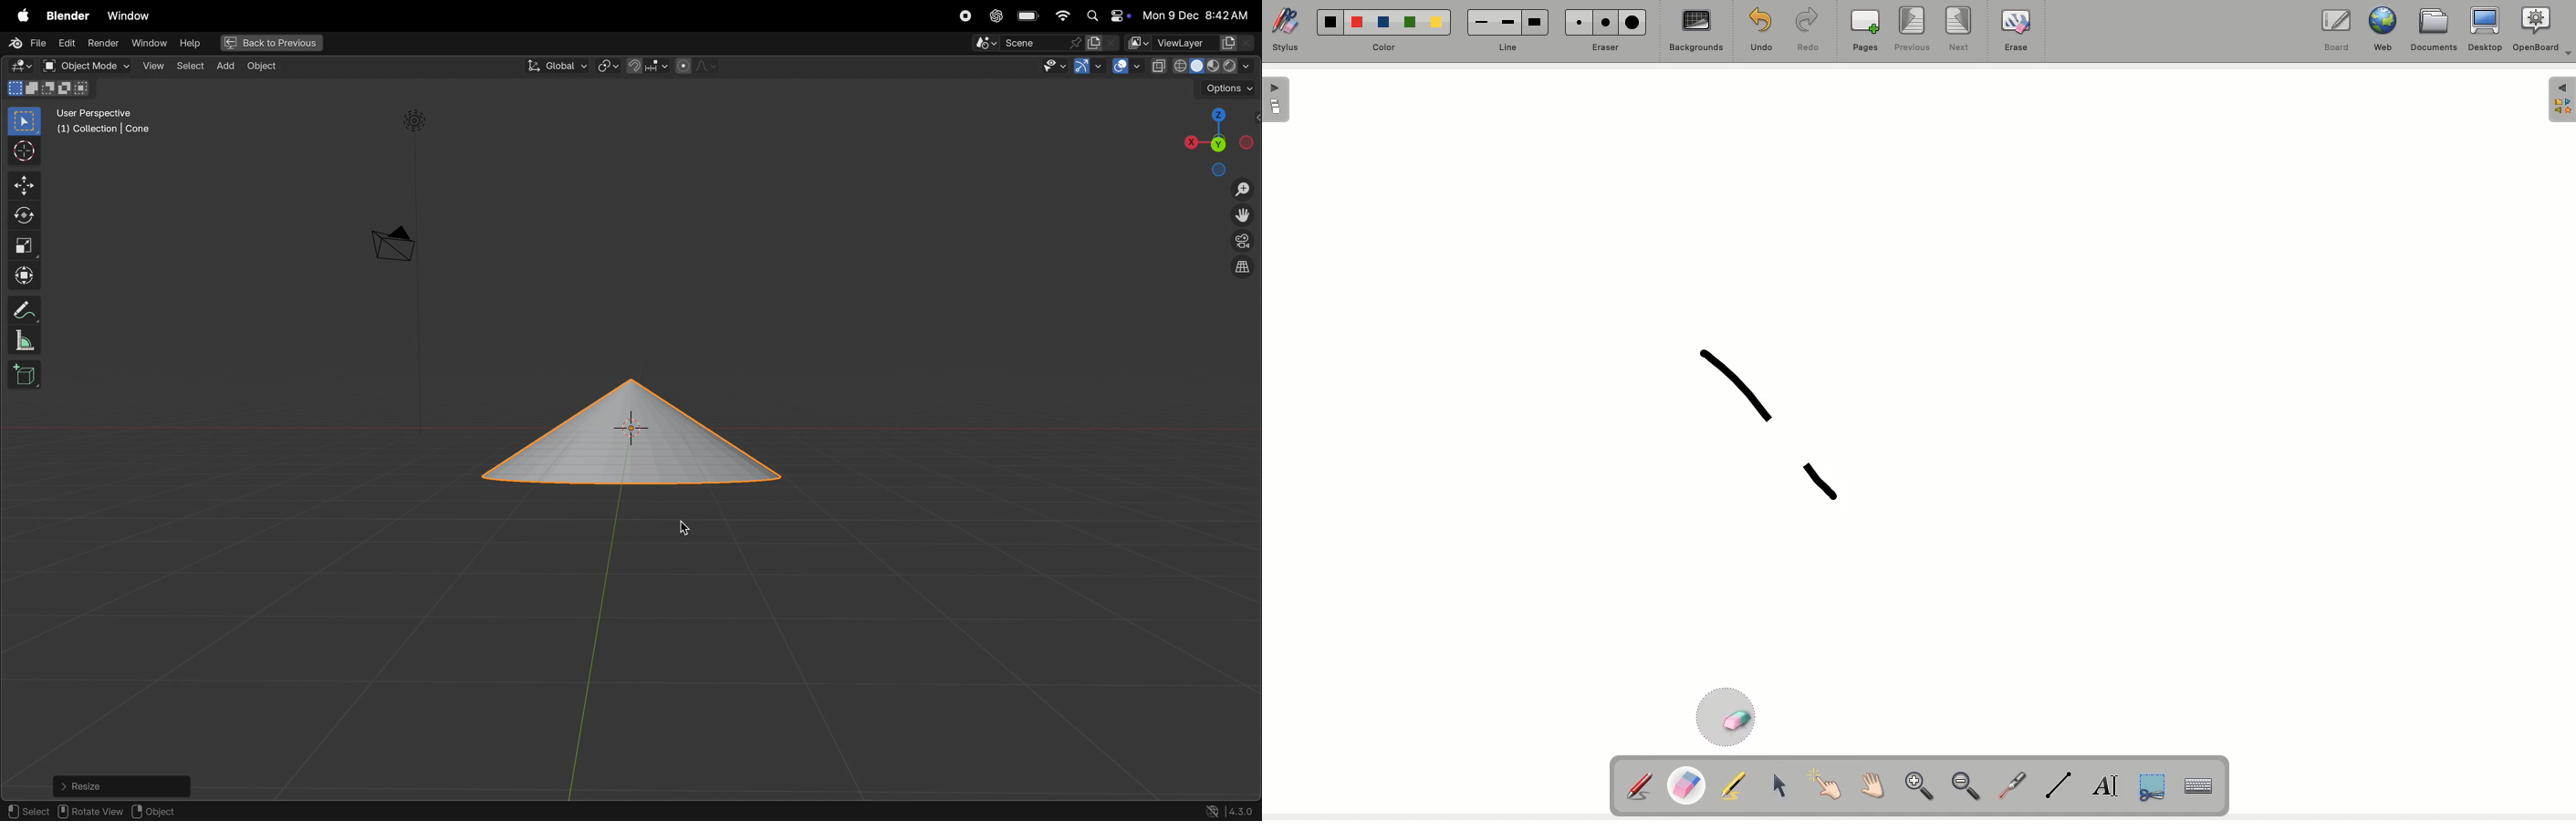 The height and width of the screenshot is (840, 2576). What do you see at coordinates (190, 67) in the screenshot?
I see `select` at bounding box center [190, 67].